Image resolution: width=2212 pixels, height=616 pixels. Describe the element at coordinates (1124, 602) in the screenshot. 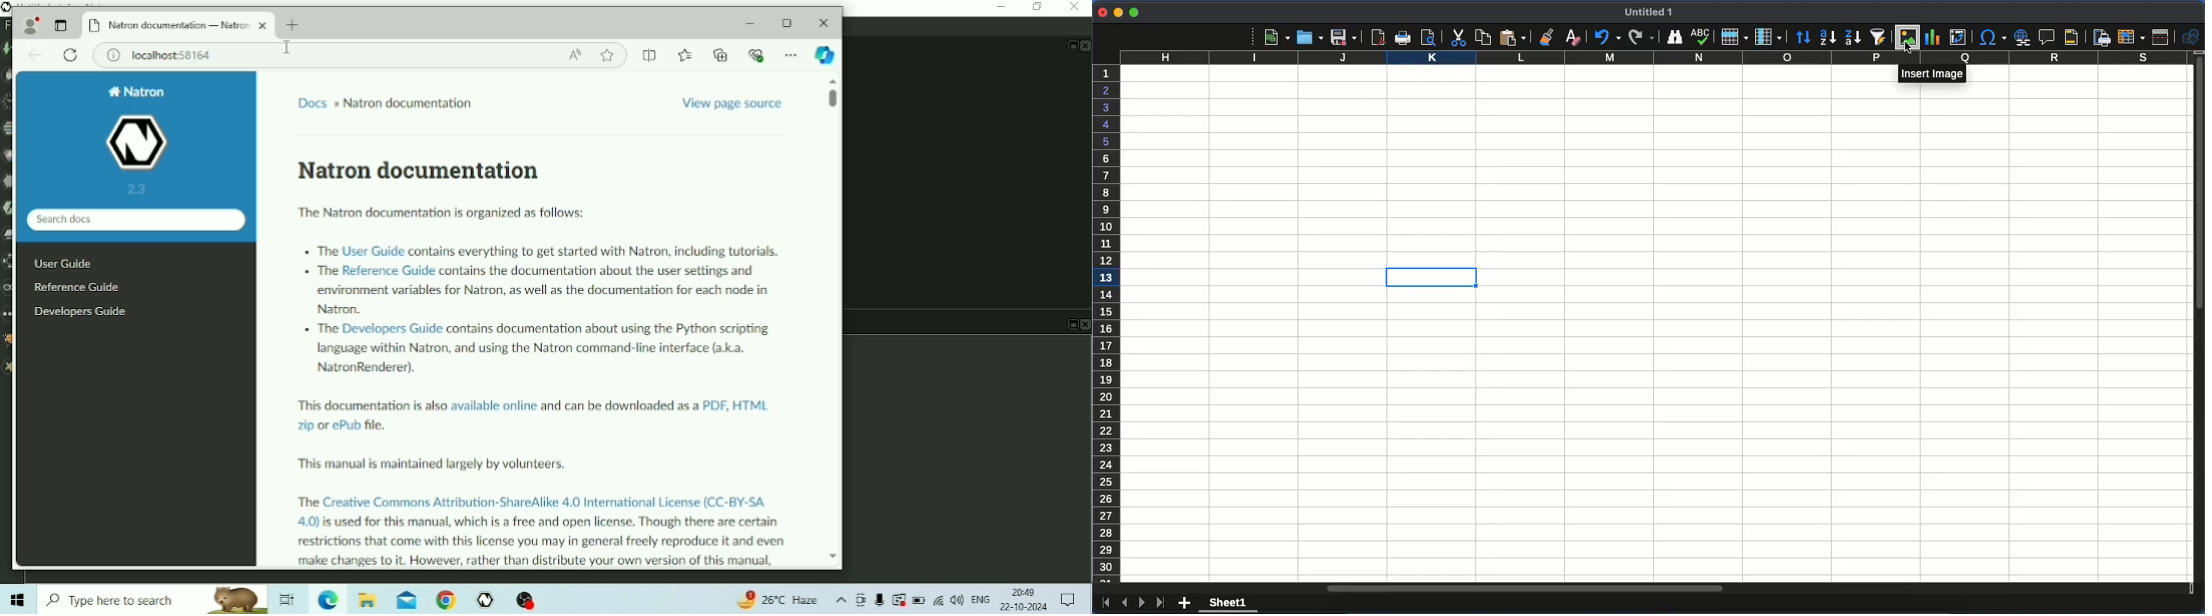

I see `previous sheet` at that location.